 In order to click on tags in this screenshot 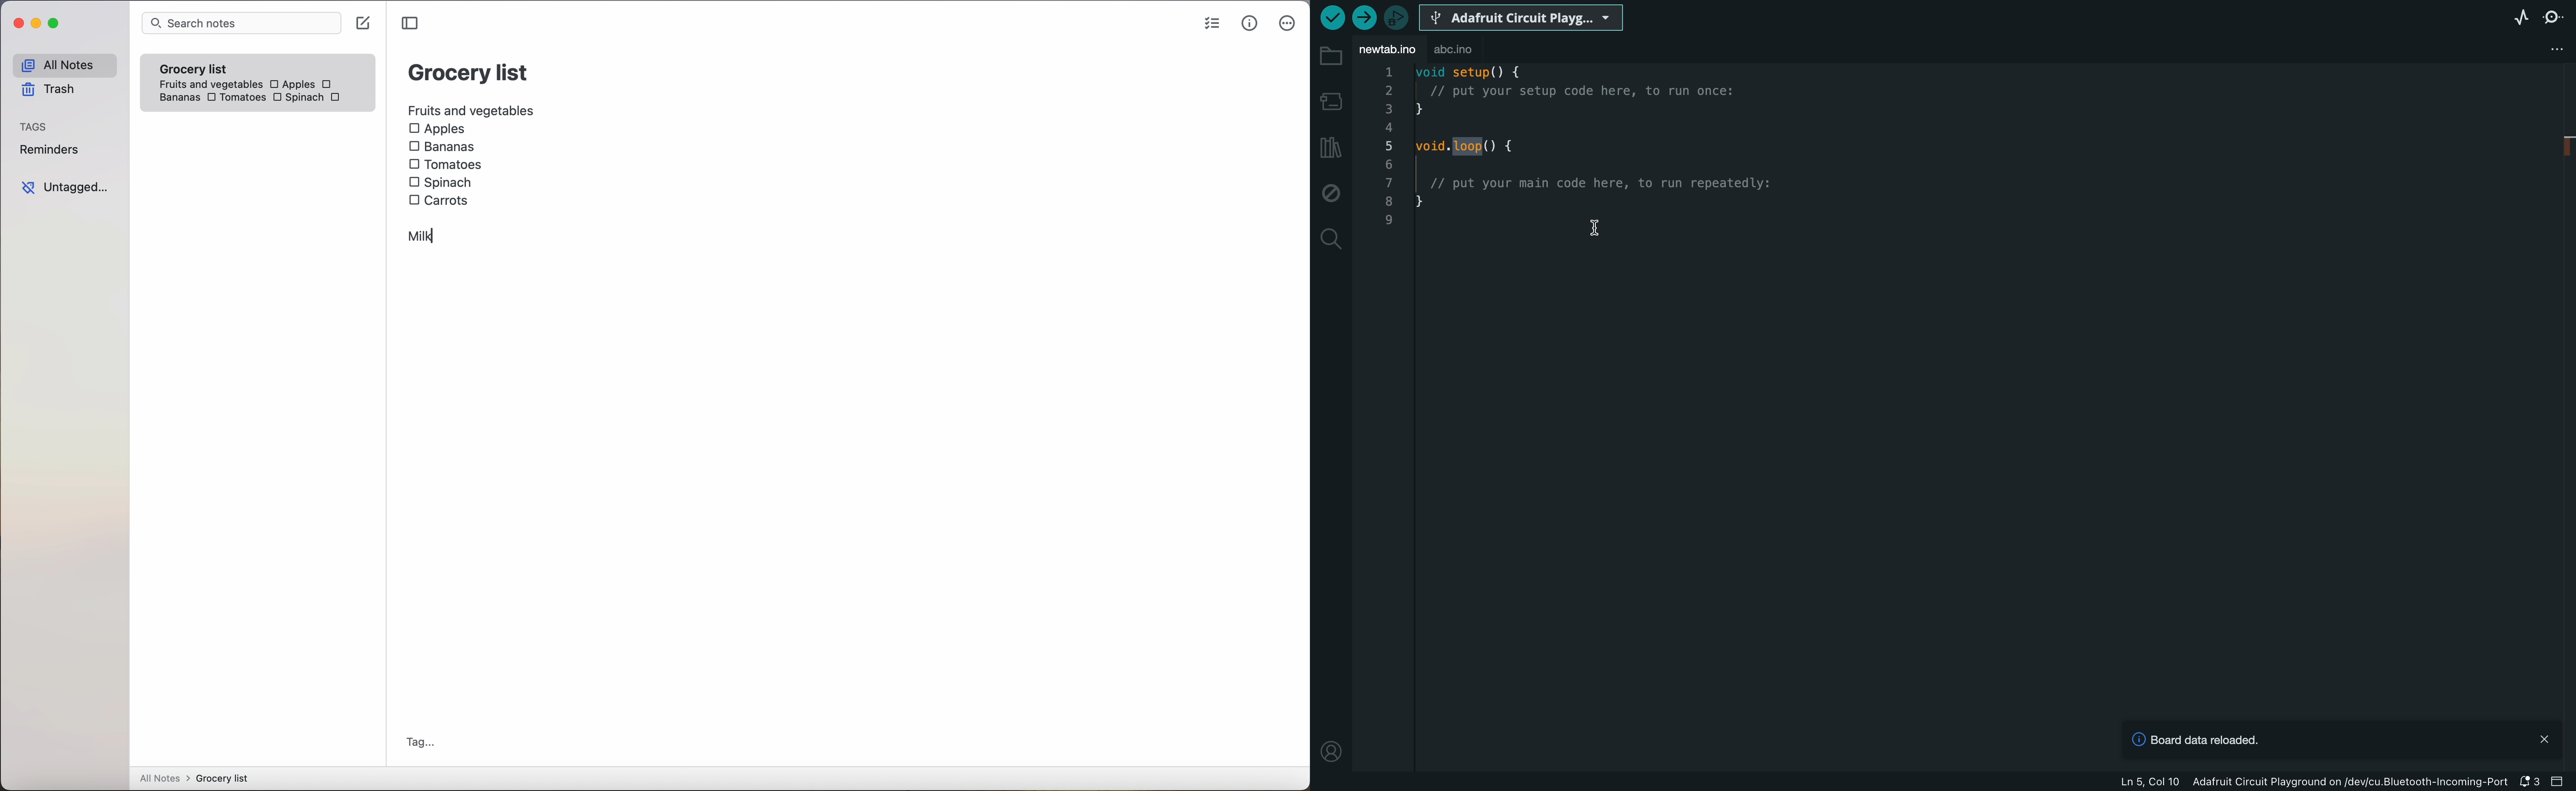, I will do `click(34, 128)`.